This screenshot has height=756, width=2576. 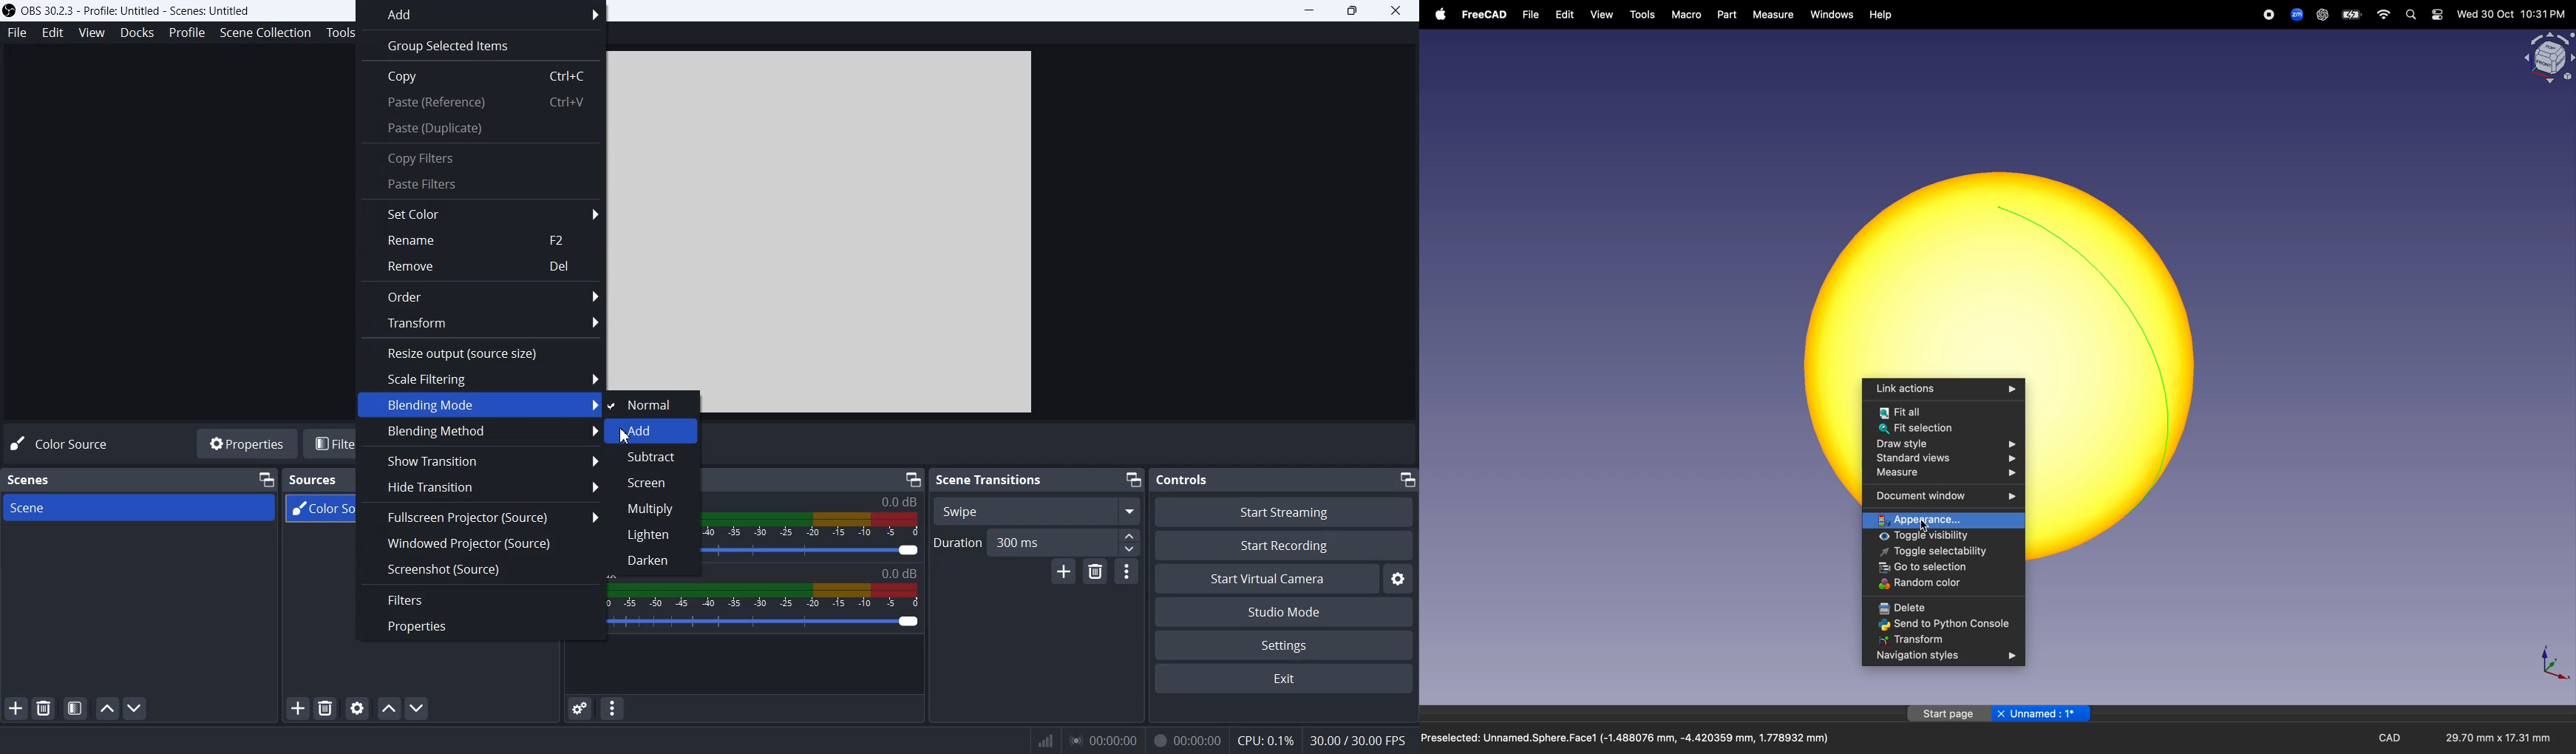 I want to click on Scene Transitions, so click(x=990, y=479).